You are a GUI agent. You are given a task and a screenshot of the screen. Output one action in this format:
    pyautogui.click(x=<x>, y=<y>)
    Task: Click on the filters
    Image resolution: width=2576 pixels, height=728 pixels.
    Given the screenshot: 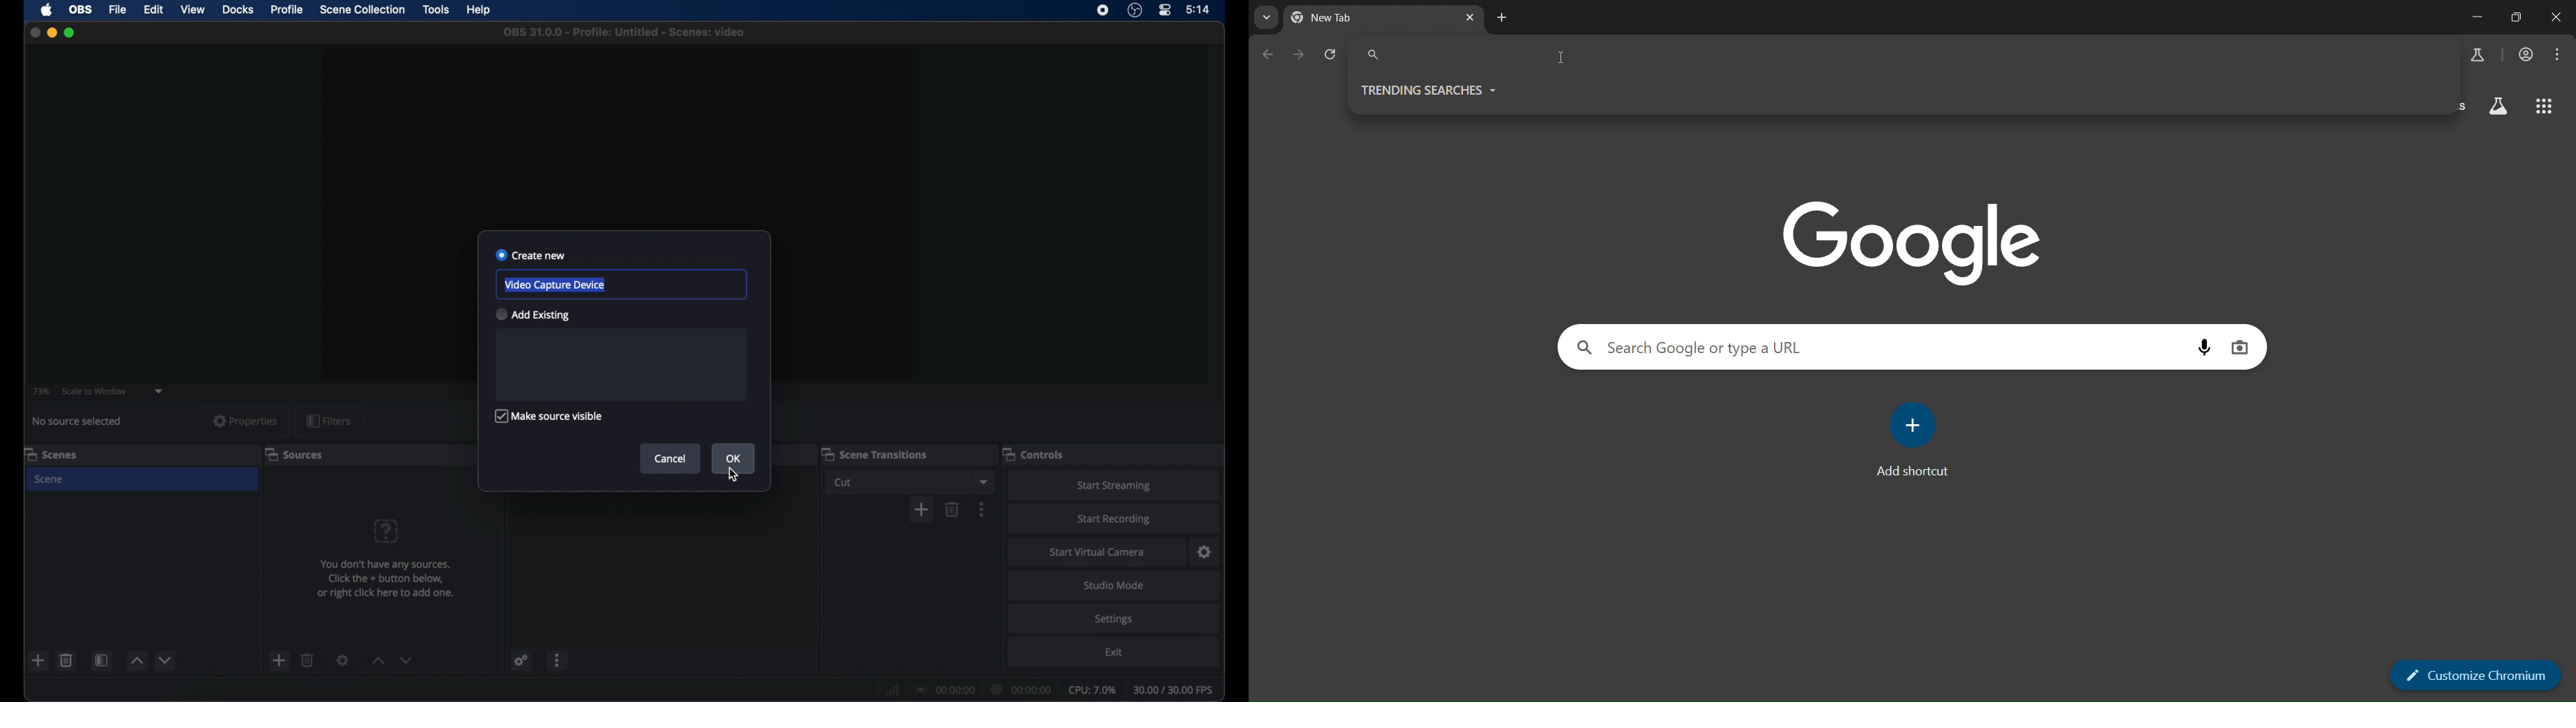 What is the action you would take?
    pyautogui.click(x=328, y=421)
    